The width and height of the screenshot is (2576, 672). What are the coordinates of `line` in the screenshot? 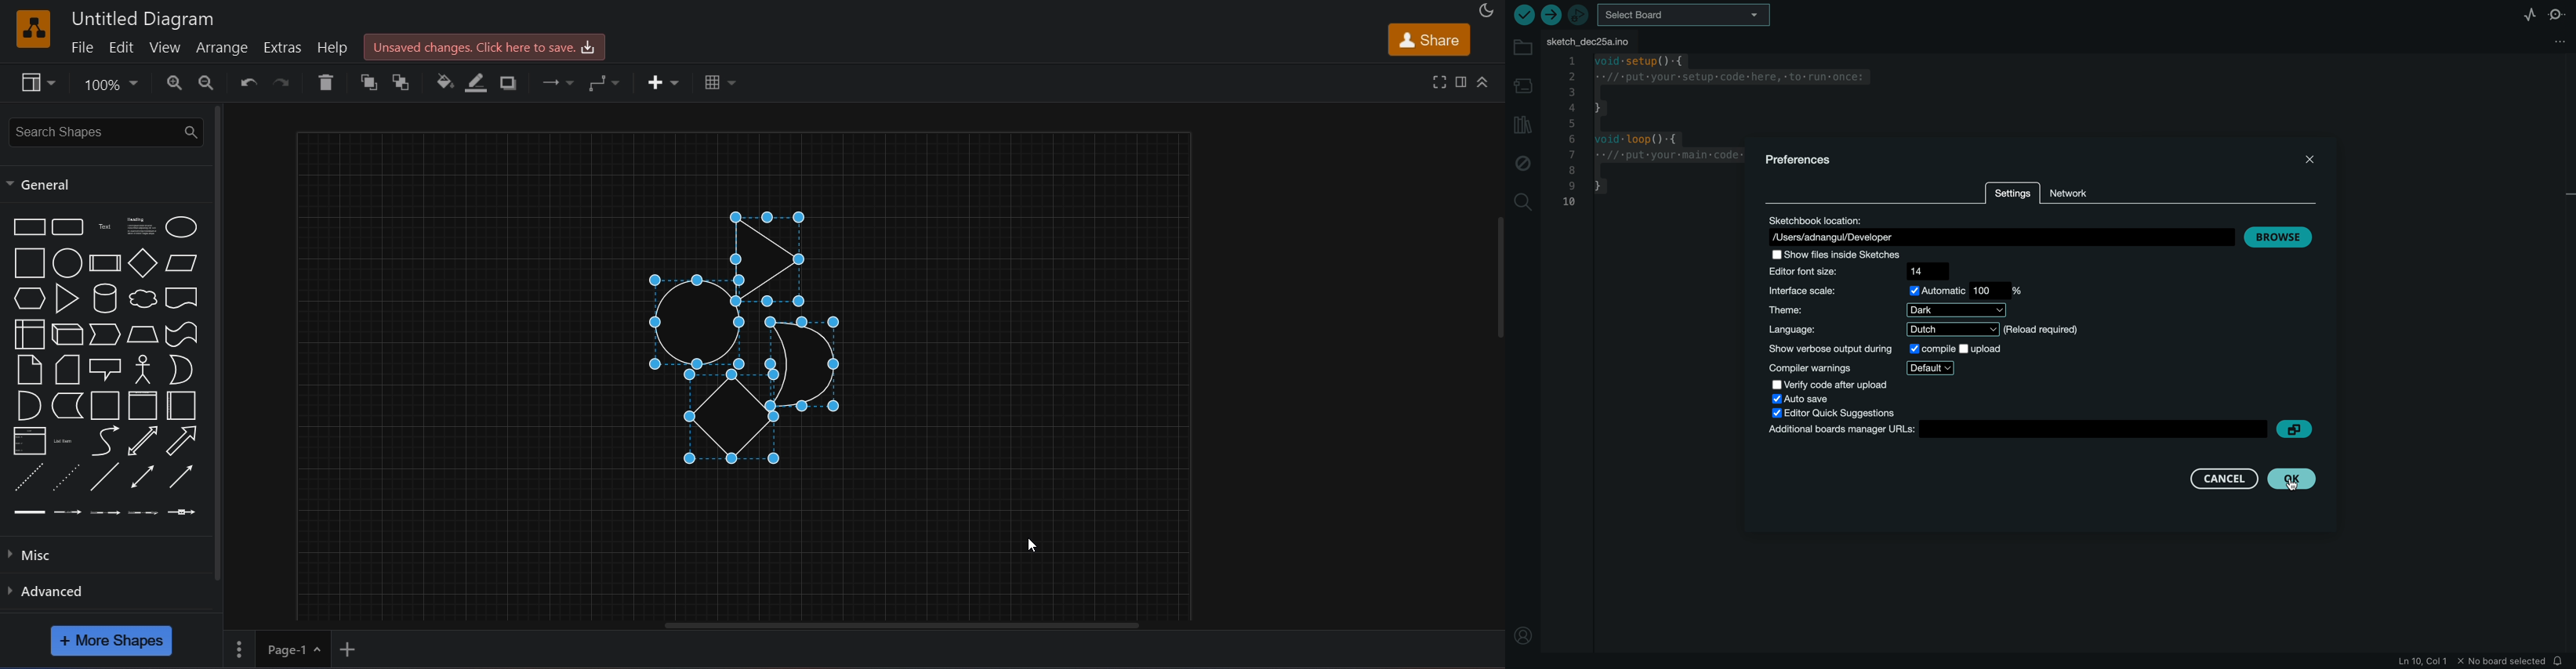 It's located at (107, 476).